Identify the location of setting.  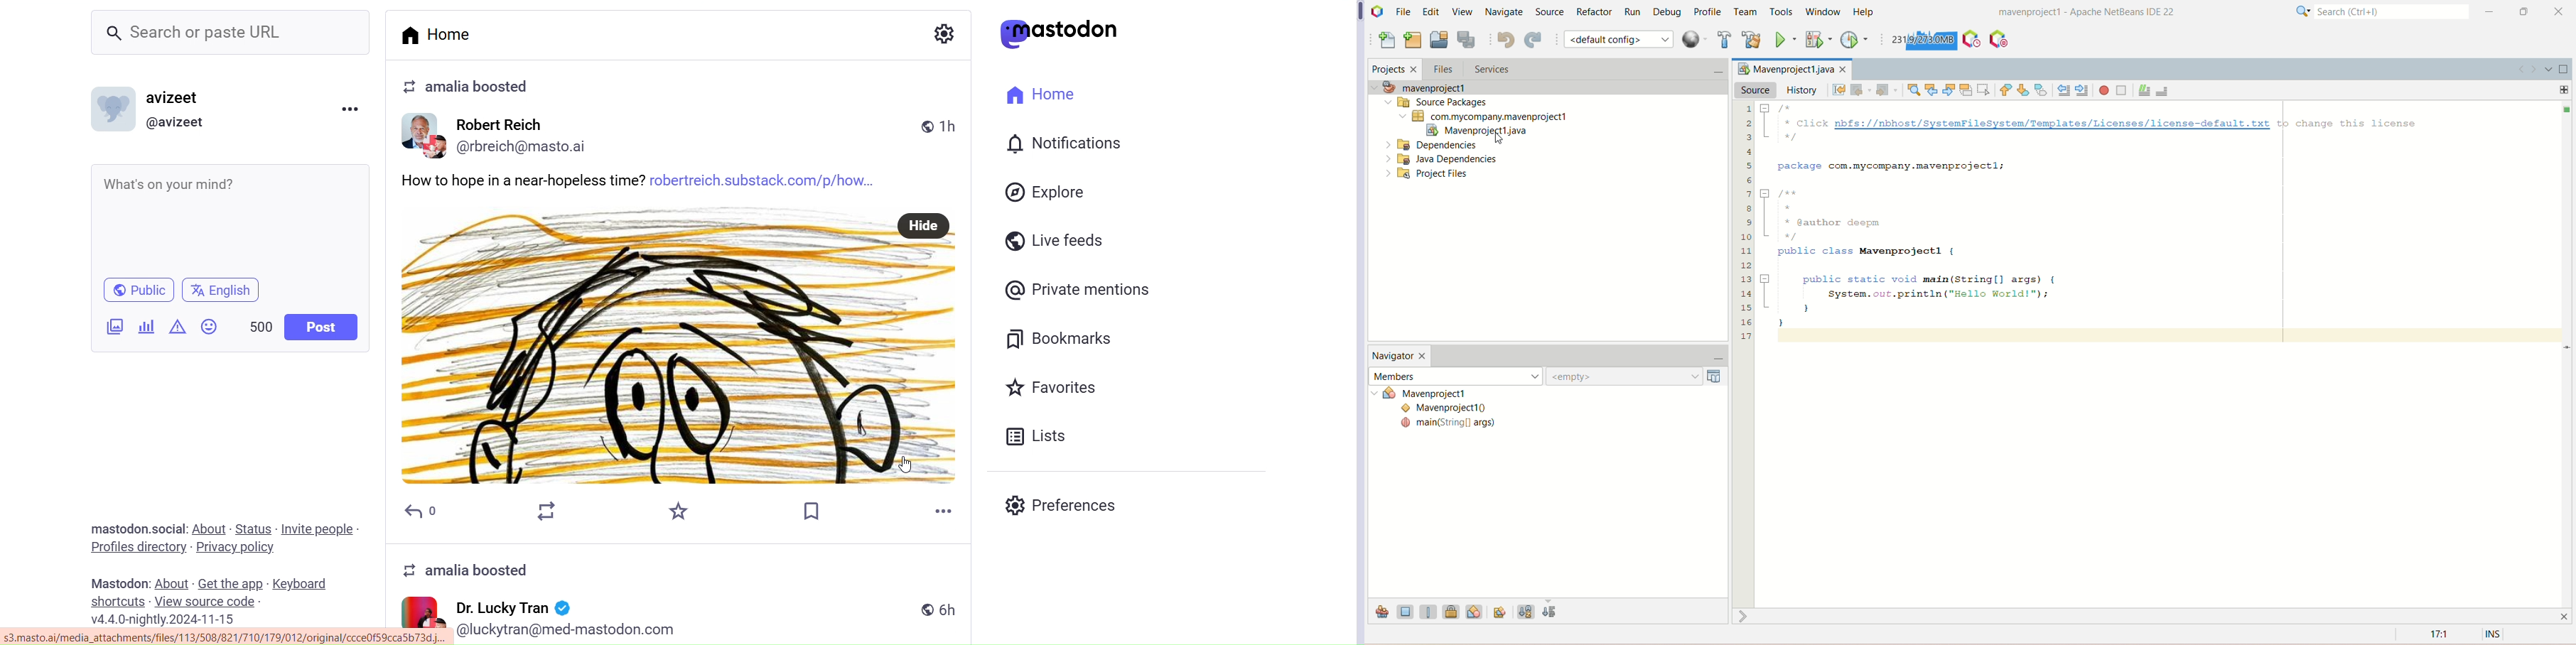
(940, 31).